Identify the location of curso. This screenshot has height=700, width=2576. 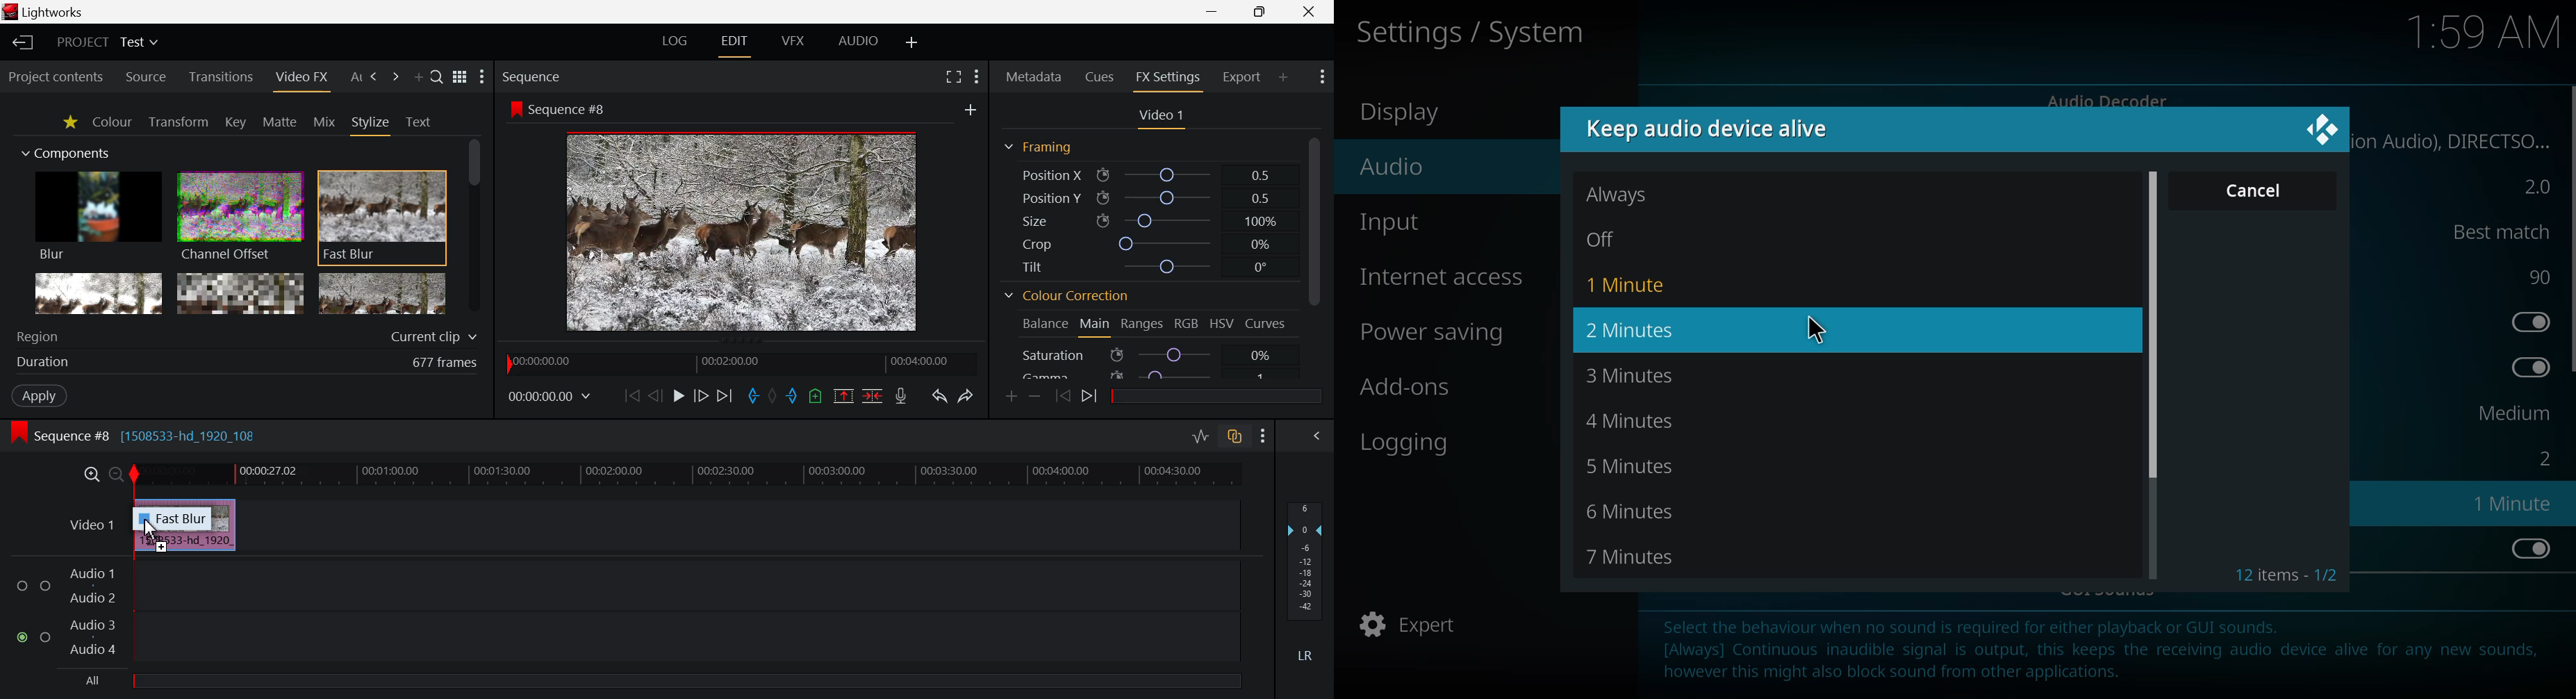
(1817, 327).